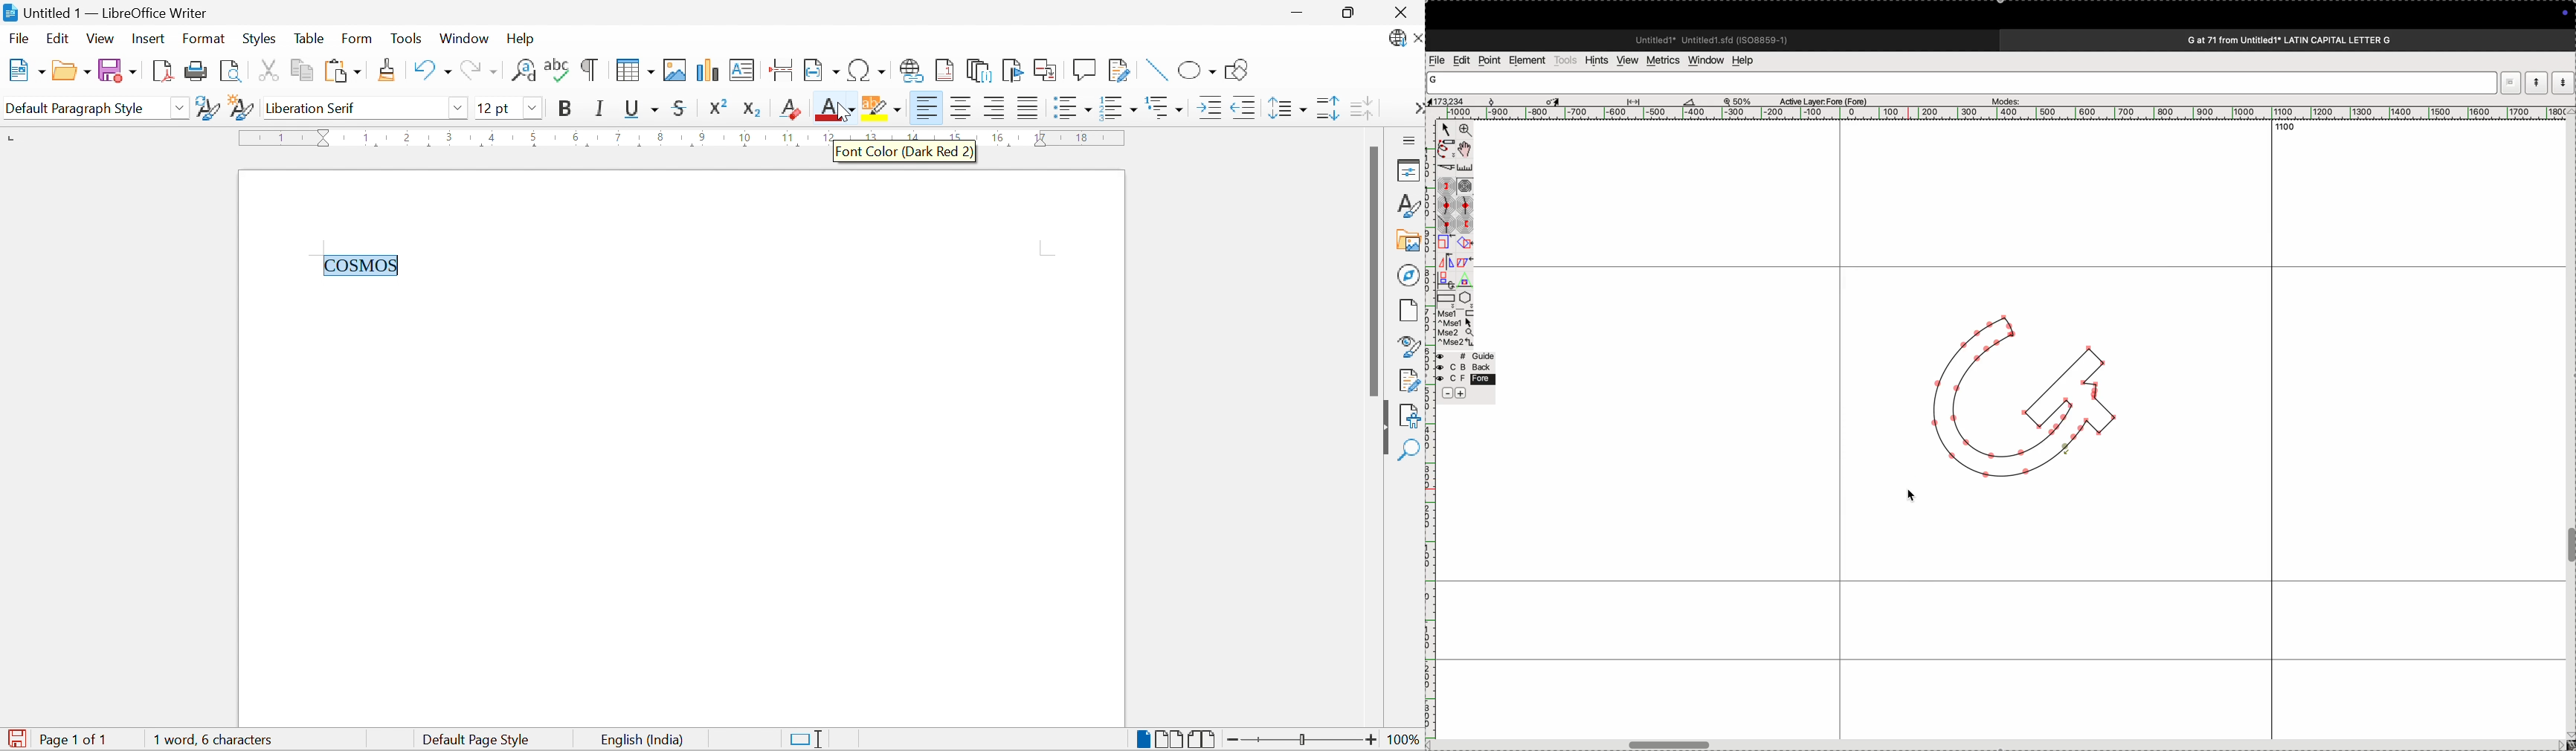 The height and width of the screenshot is (756, 2576). What do you see at coordinates (229, 71) in the screenshot?
I see `Toggle Print Preview` at bounding box center [229, 71].